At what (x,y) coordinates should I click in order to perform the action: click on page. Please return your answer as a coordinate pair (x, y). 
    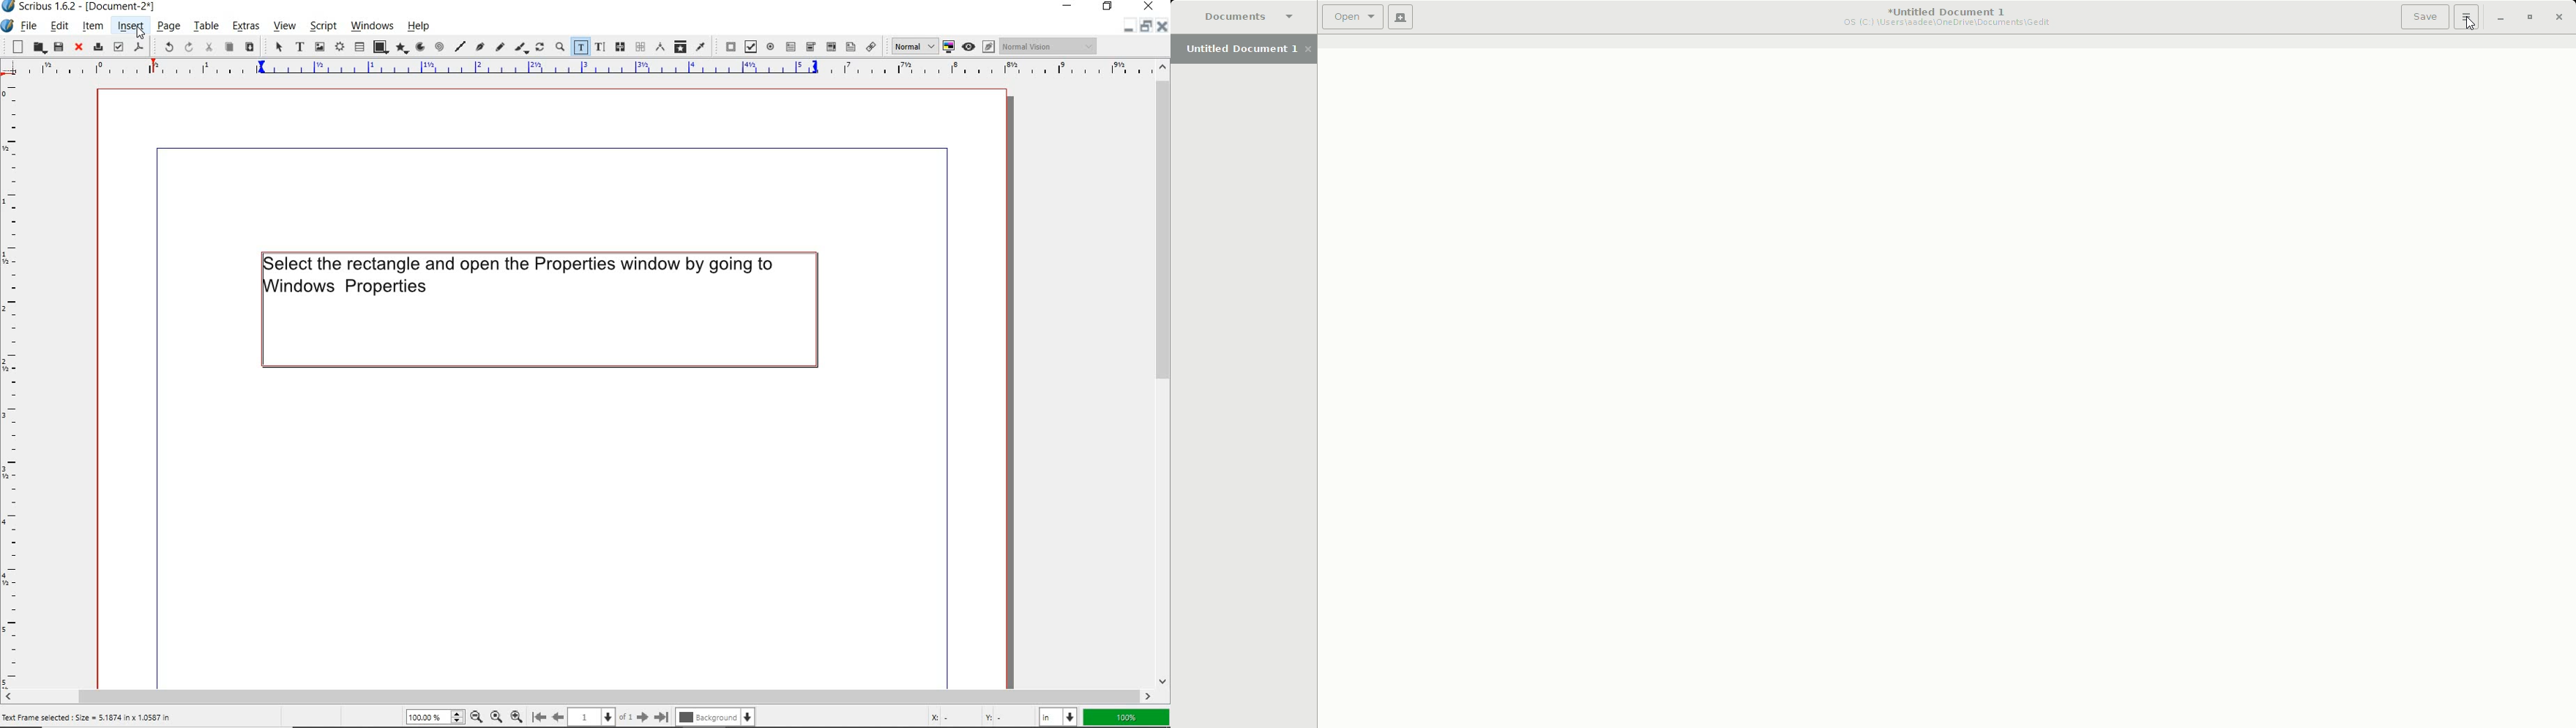
    Looking at the image, I should click on (167, 26).